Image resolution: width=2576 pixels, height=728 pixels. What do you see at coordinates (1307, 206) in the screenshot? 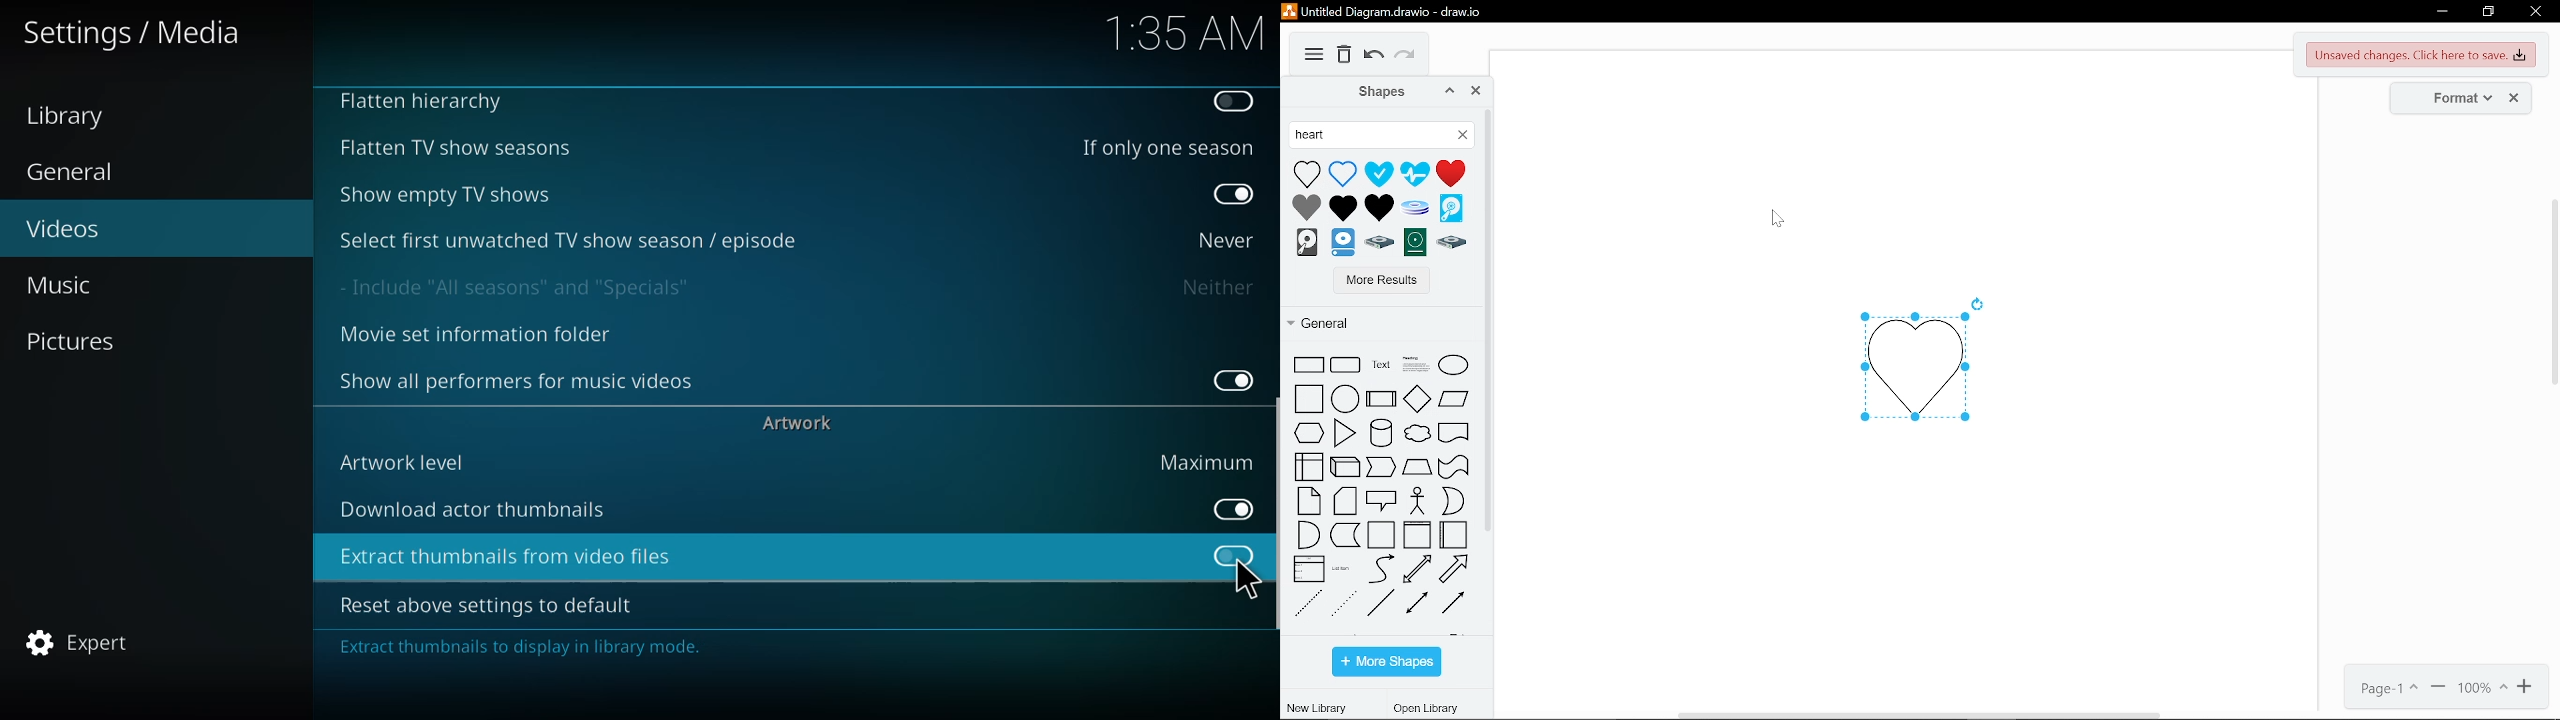
I see `heart` at bounding box center [1307, 206].